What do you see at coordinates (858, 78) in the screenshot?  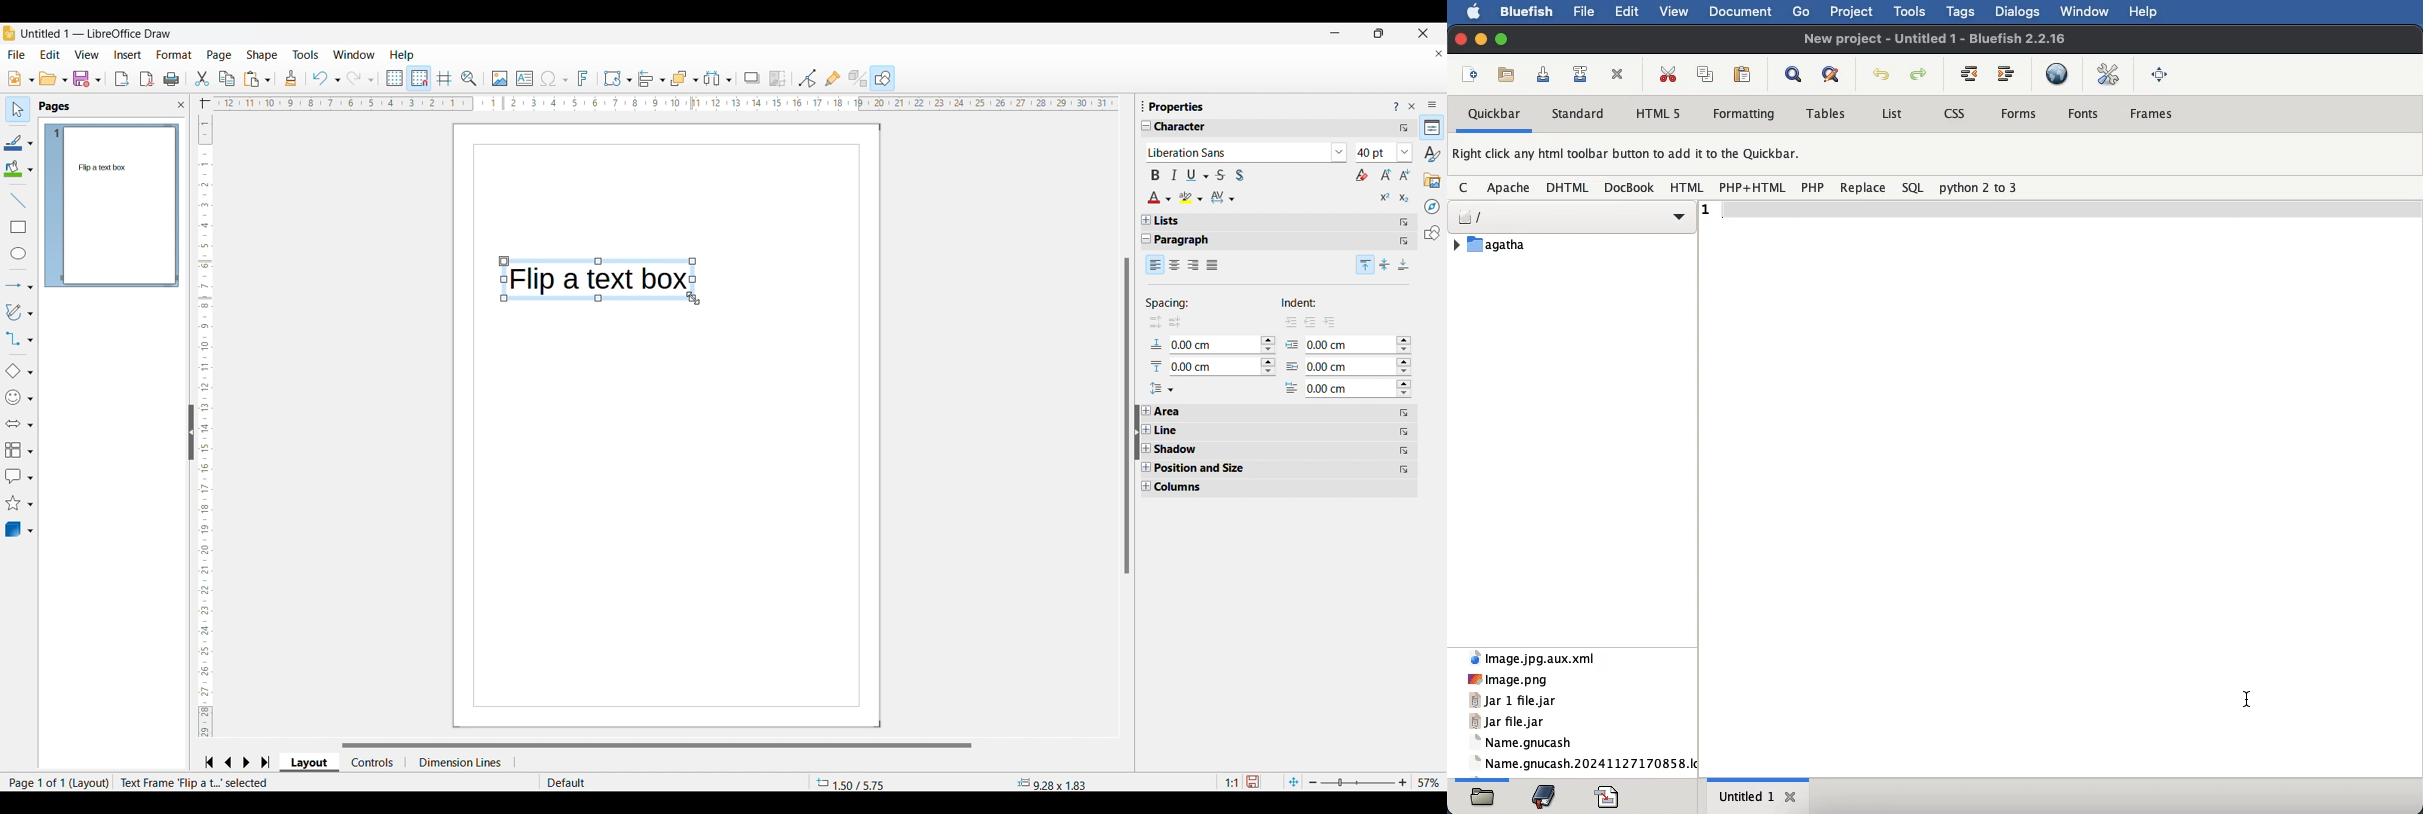 I see `Toggle extrusion` at bounding box center [858, 78].